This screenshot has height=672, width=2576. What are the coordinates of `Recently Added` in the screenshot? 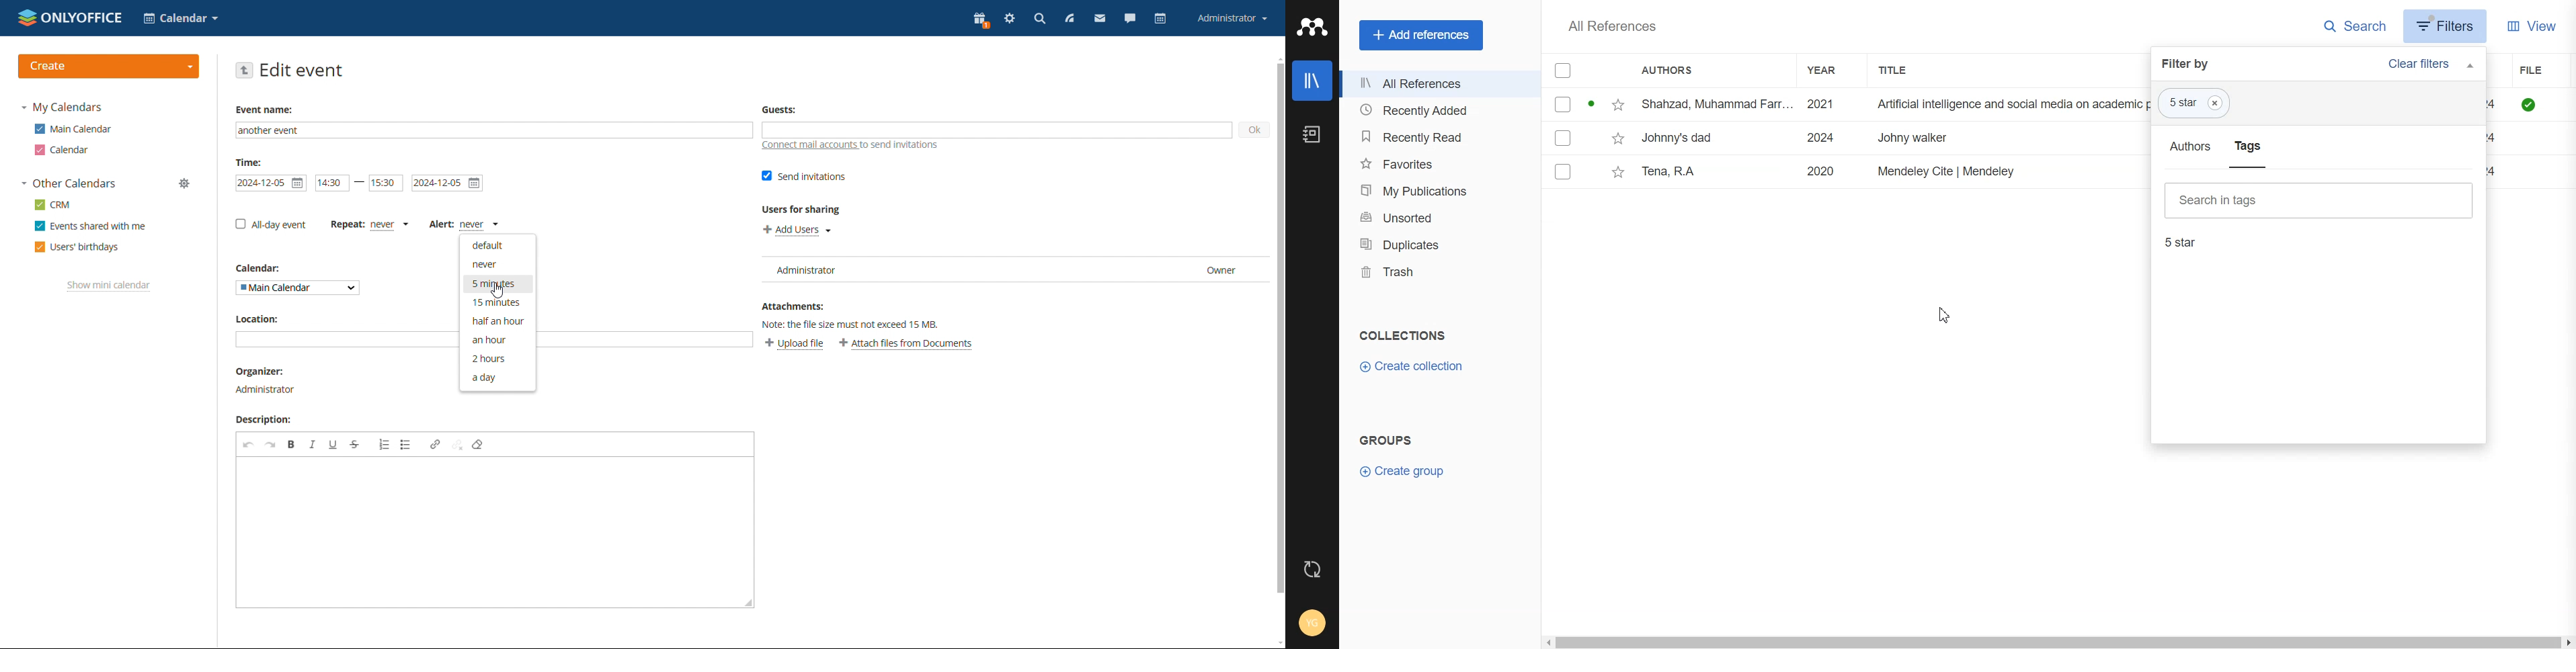 It's located at (1438, 111).